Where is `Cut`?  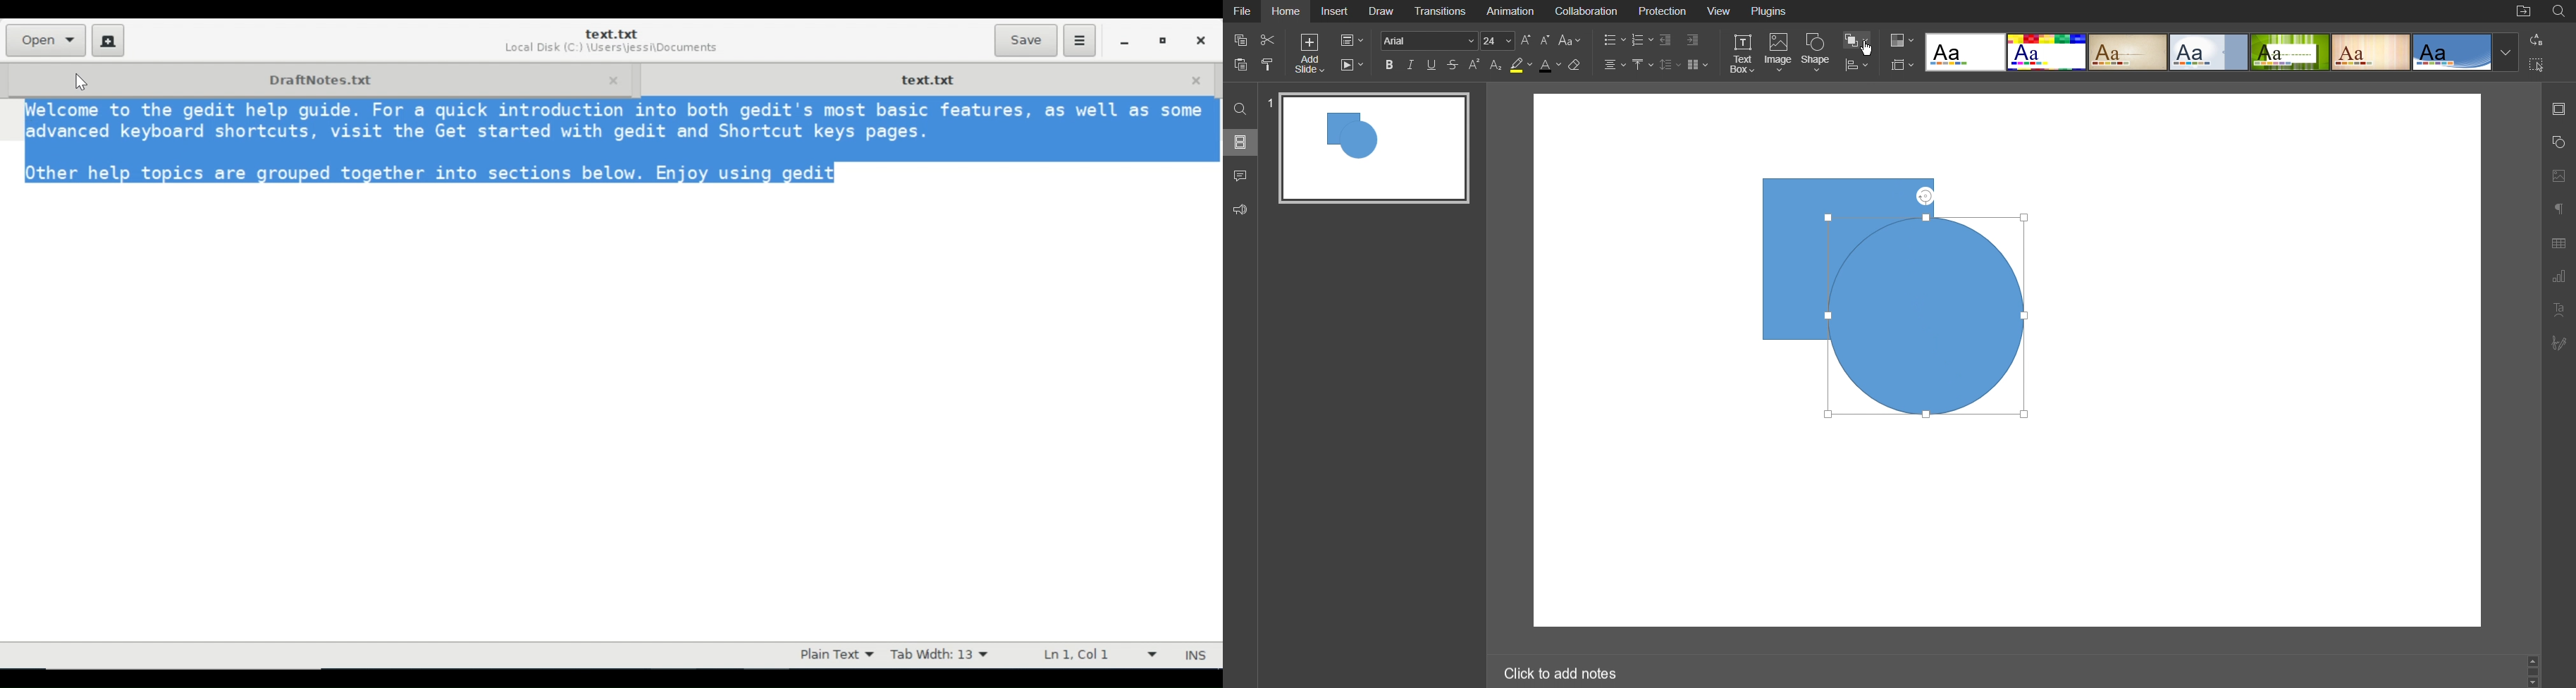 Cut is located at coordinates (1268, 41).